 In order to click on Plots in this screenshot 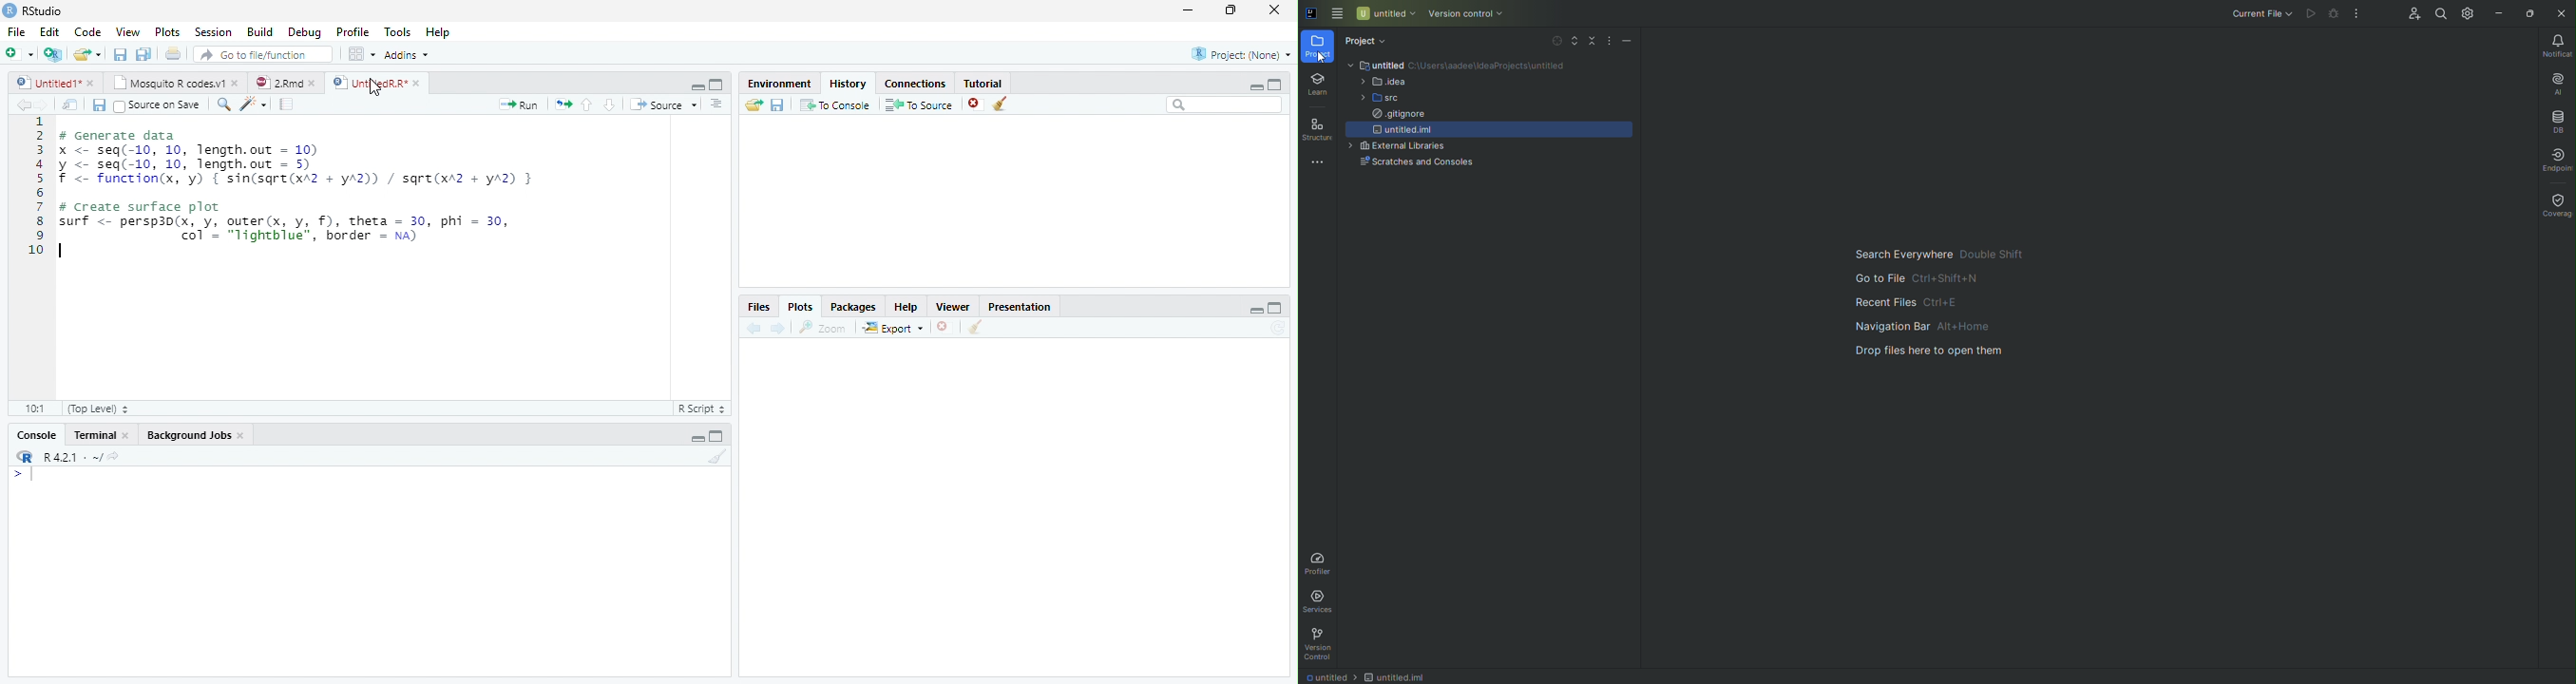, I will do `click(166, 31)`.